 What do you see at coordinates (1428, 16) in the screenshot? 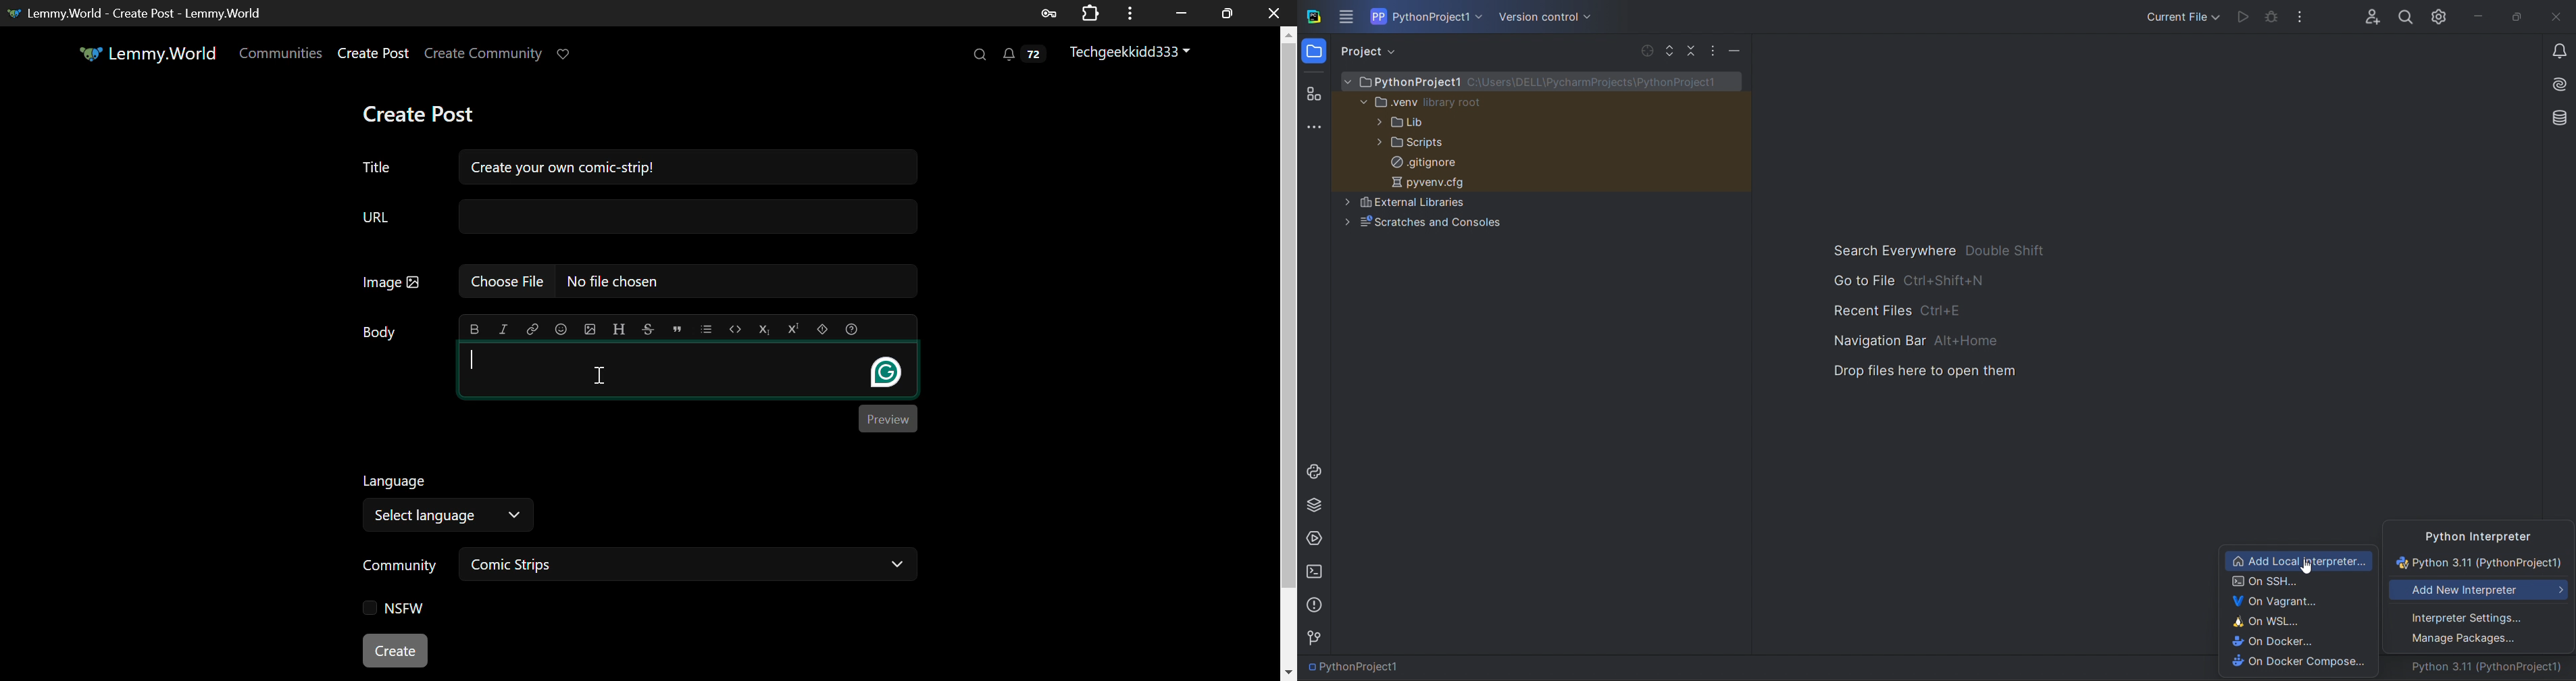
I see `current project` at bounding box center [1428, 16].